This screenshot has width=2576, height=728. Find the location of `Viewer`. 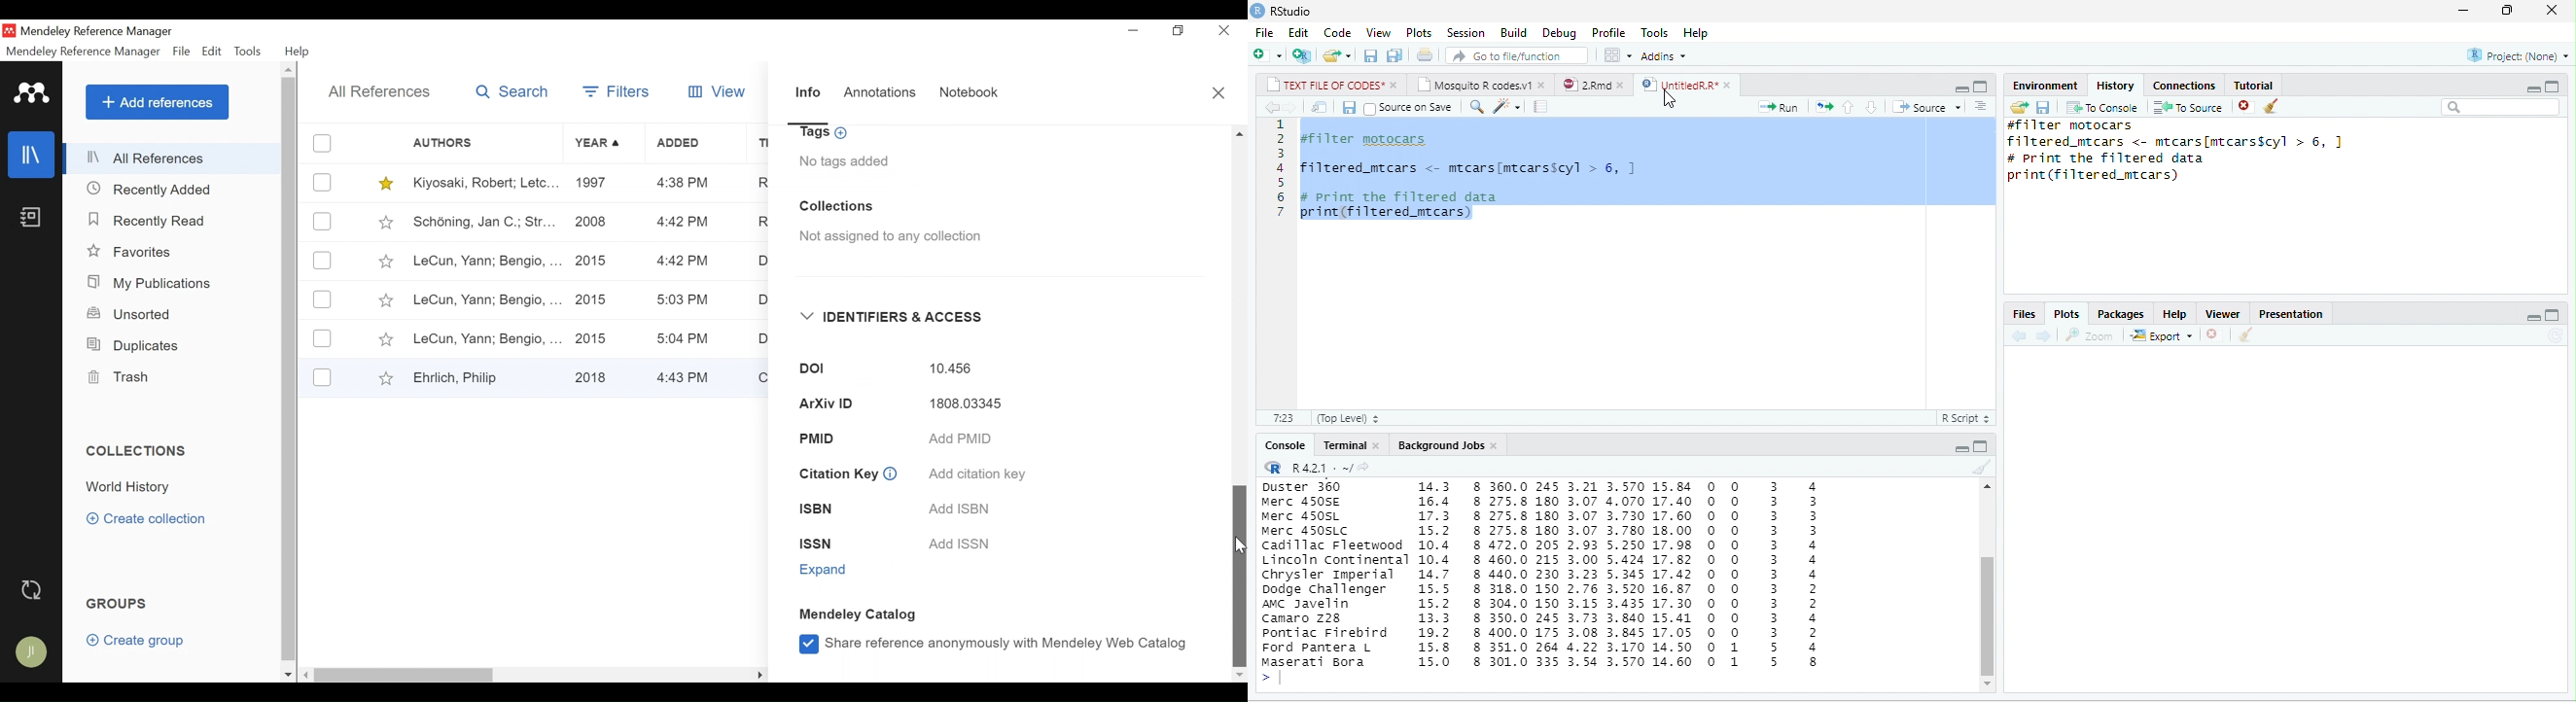

Viewer is located at coordinates (2222, 314).